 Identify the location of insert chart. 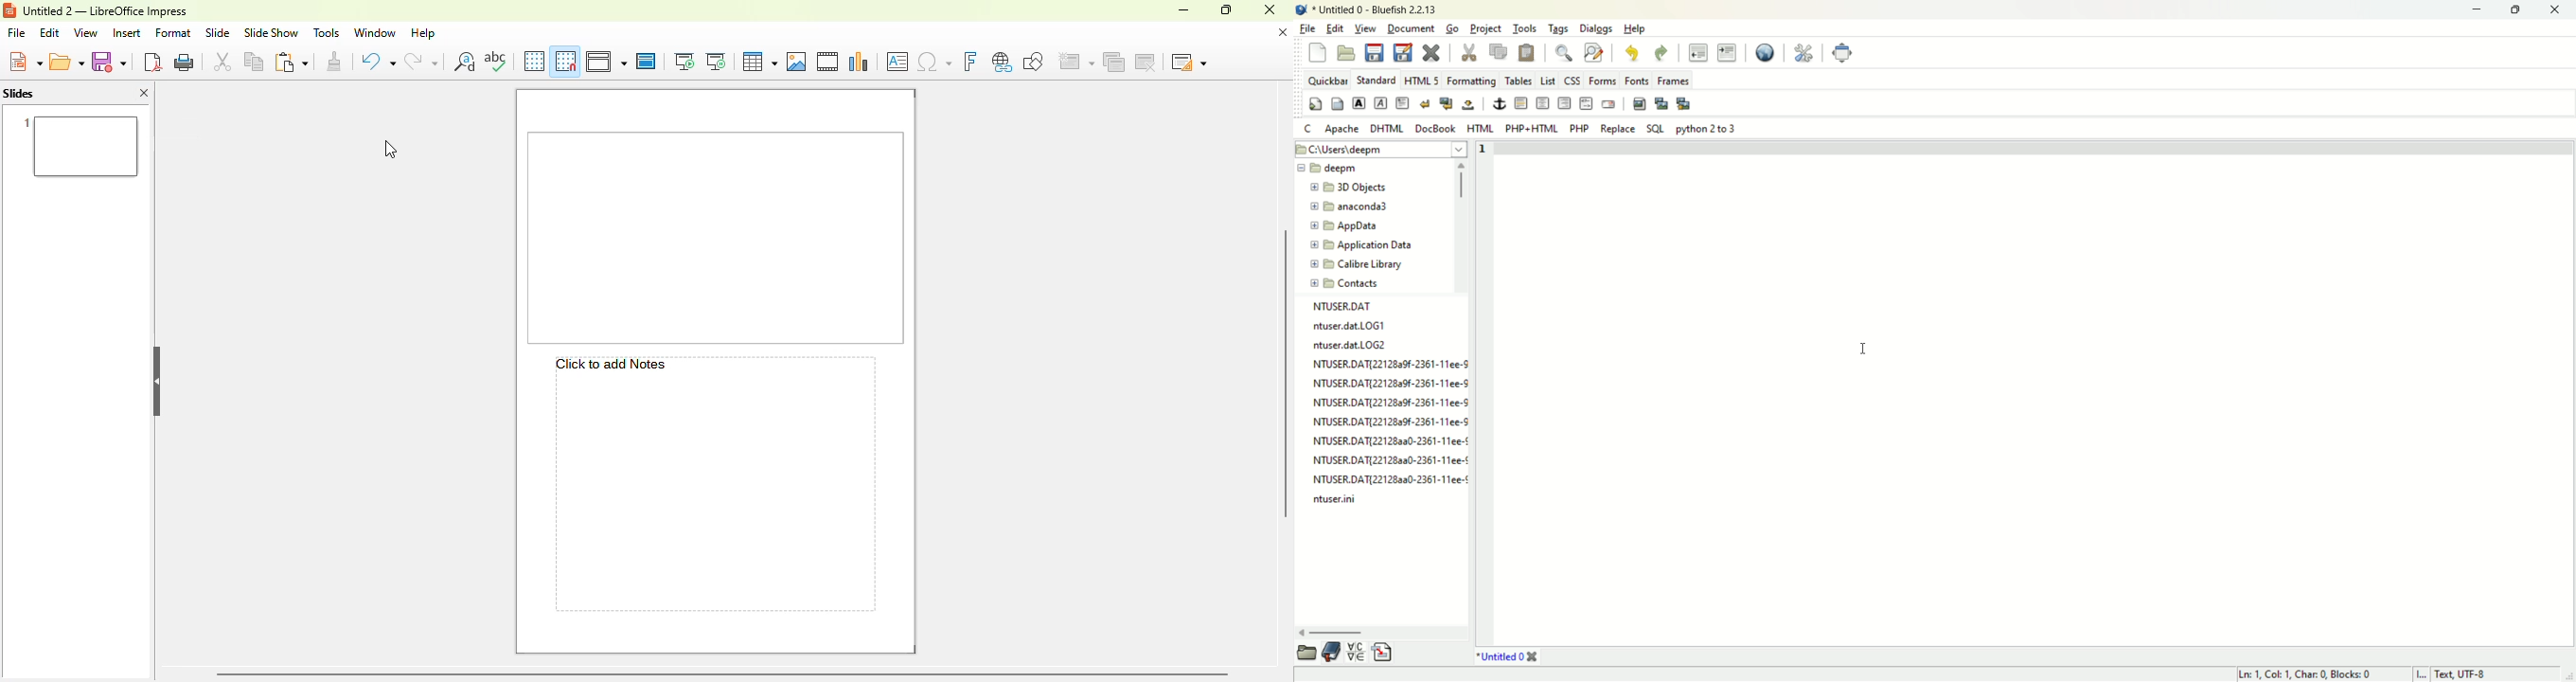
(860, 62).